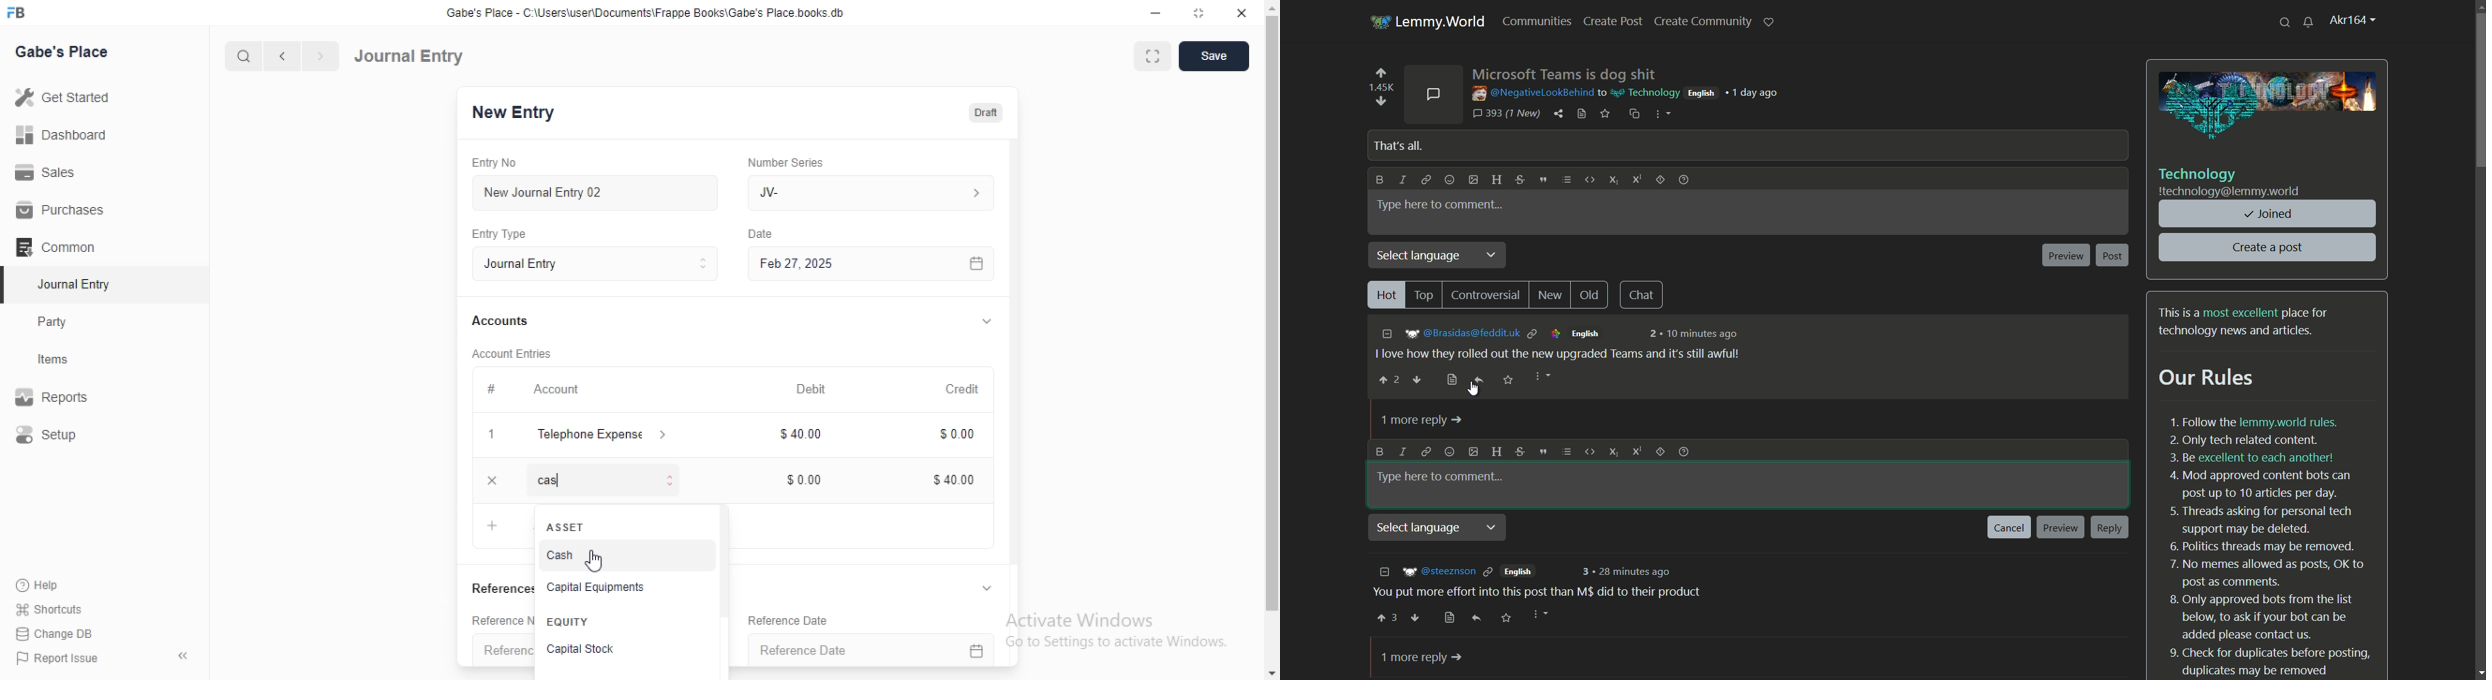 The height and width of the screenshot is (700, 2492). What do you see at coordinates (2010, 528) in the screenshot?
I see `cancel` at bounding box center [2010, 528].